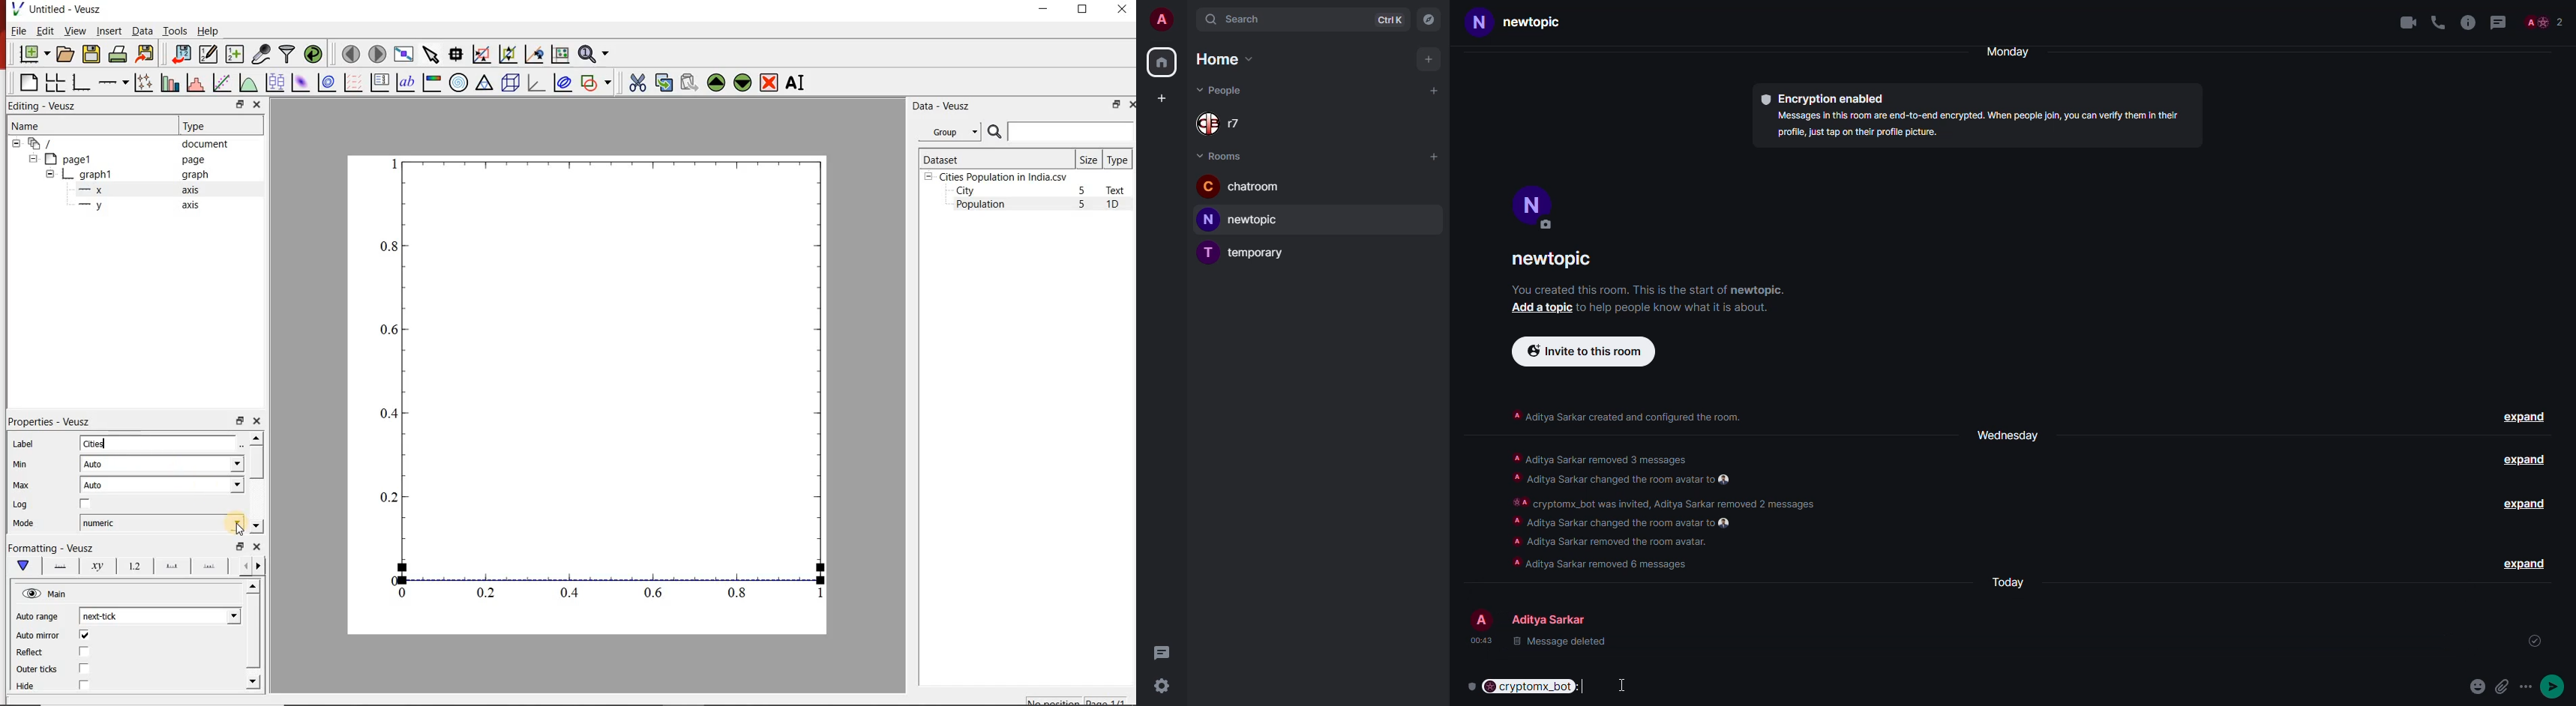 The image size is (2576, 728). I want to click on page1, so click(121, 159).